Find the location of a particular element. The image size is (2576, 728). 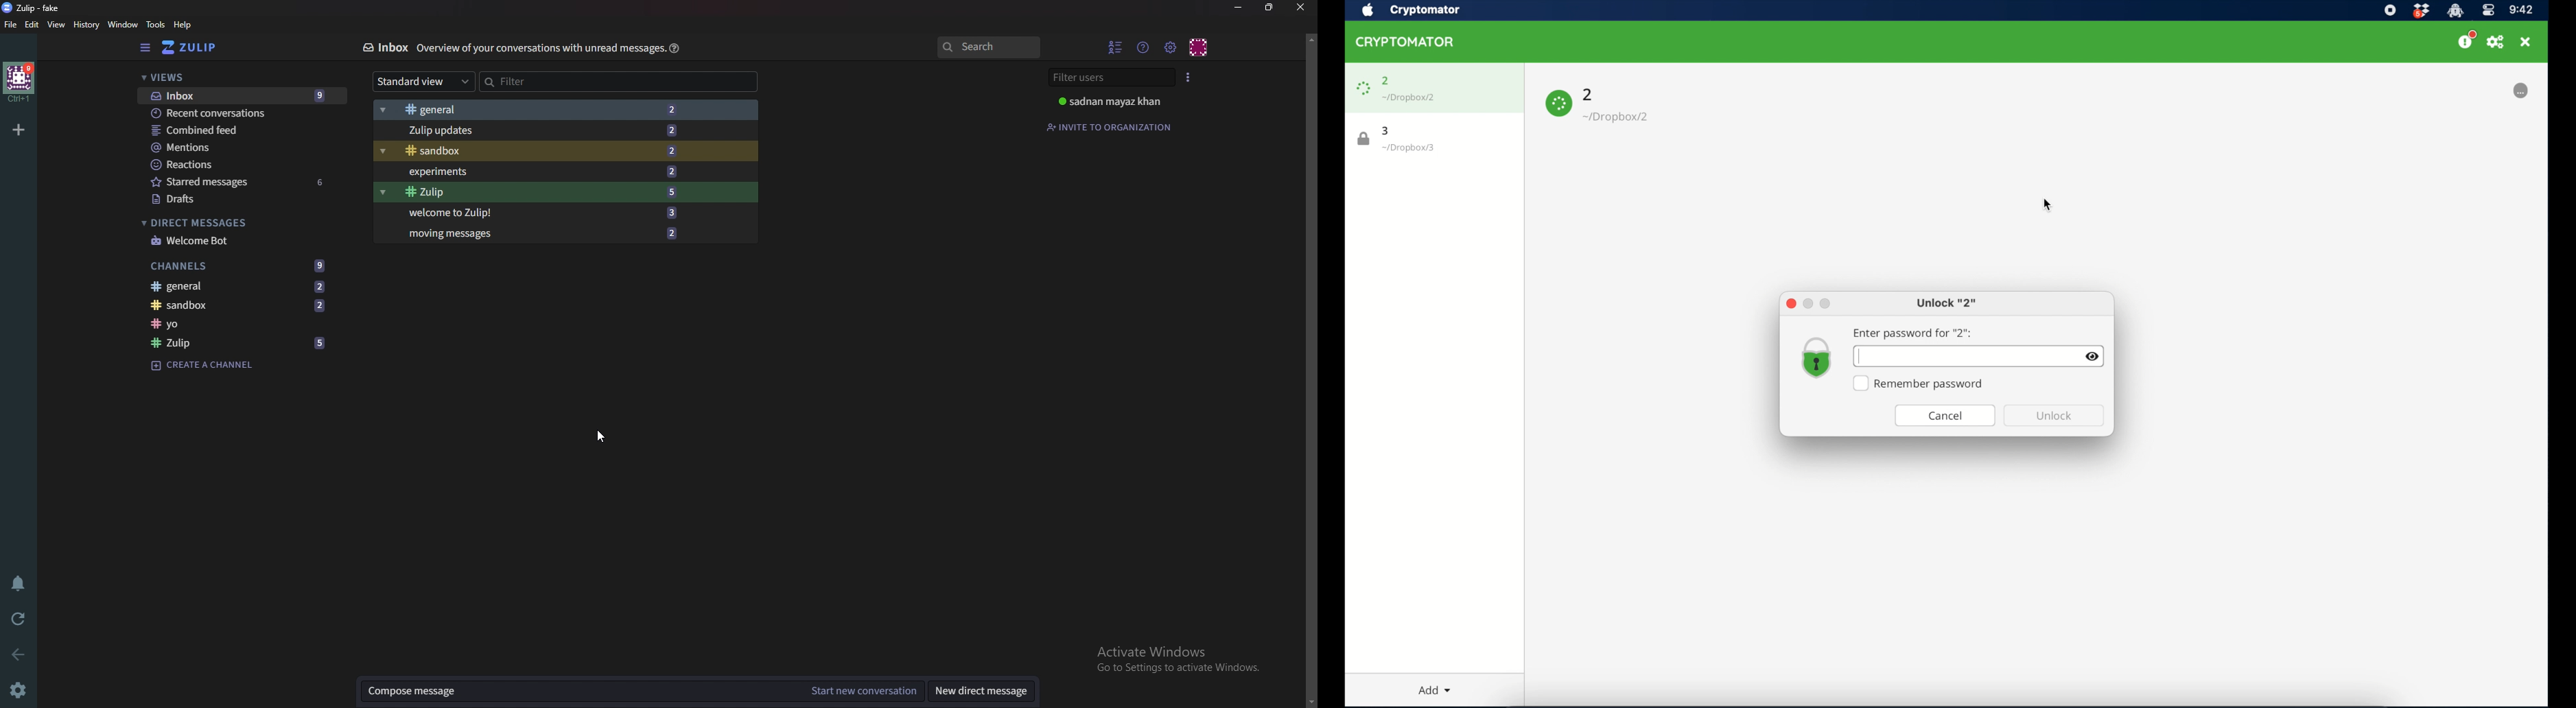

search is located at coordinates (987, 47).